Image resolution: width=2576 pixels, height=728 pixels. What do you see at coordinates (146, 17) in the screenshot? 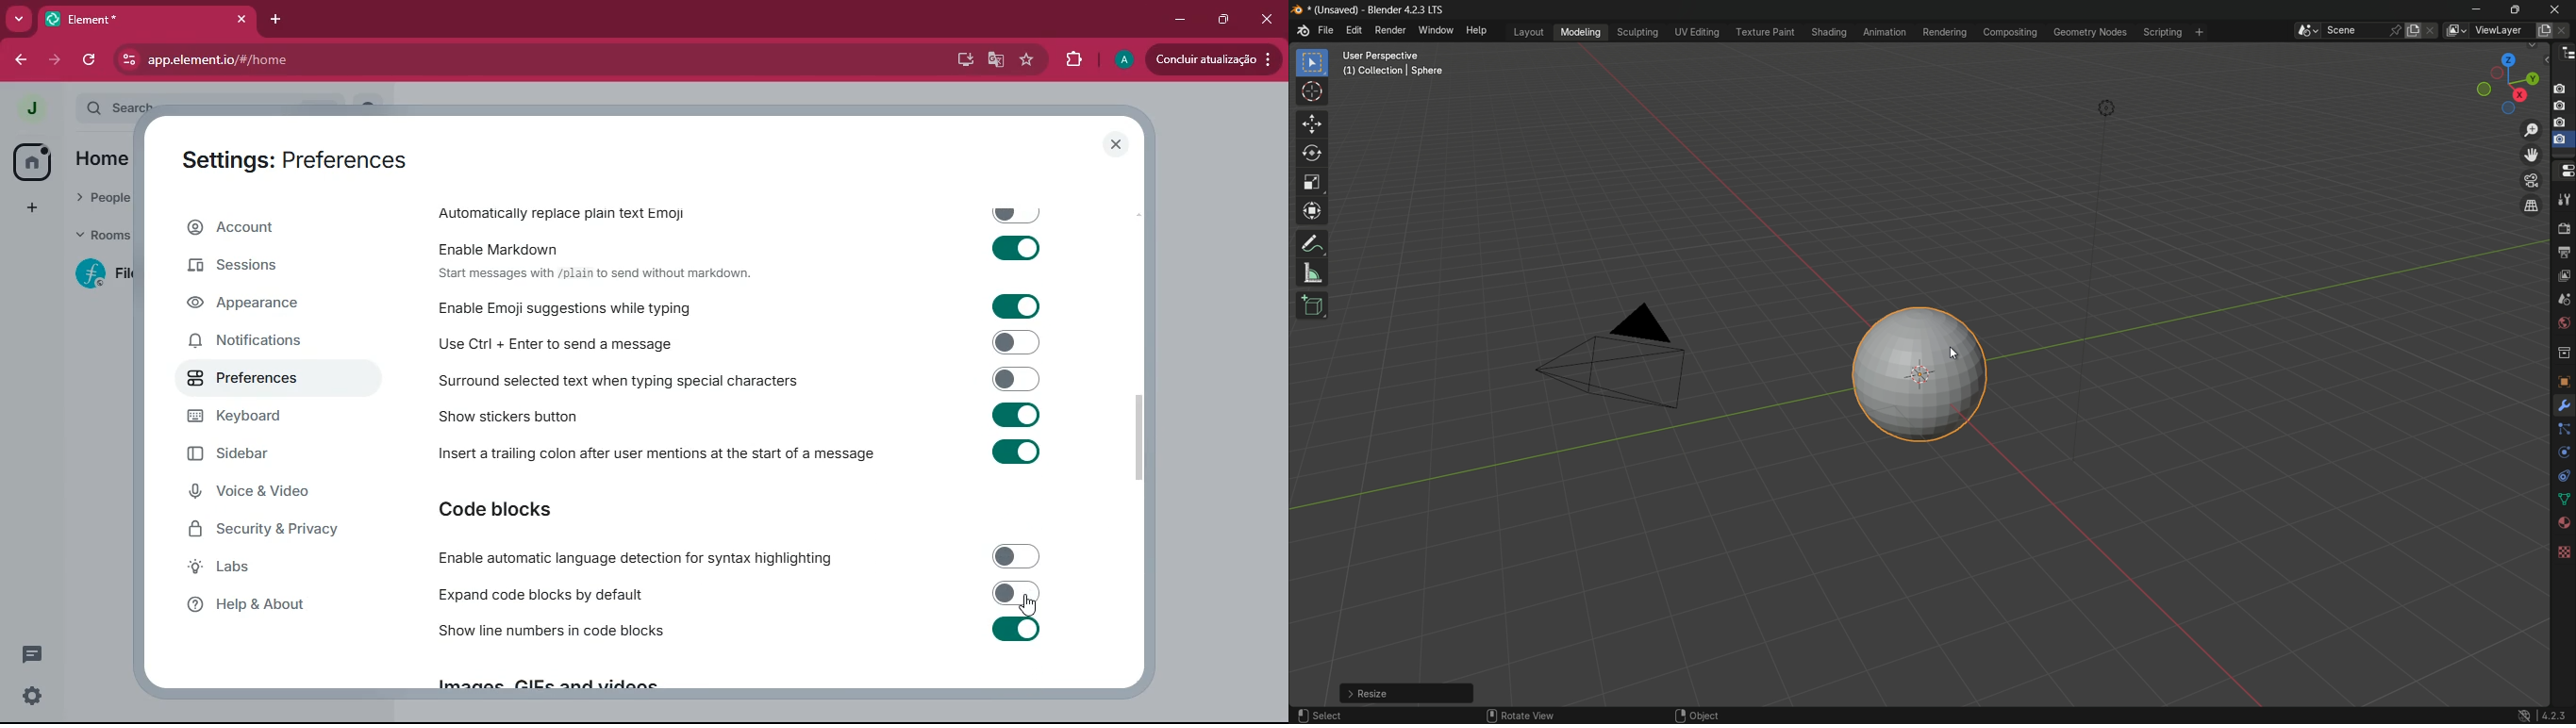
I see `element` at bounding box center [146, 17].